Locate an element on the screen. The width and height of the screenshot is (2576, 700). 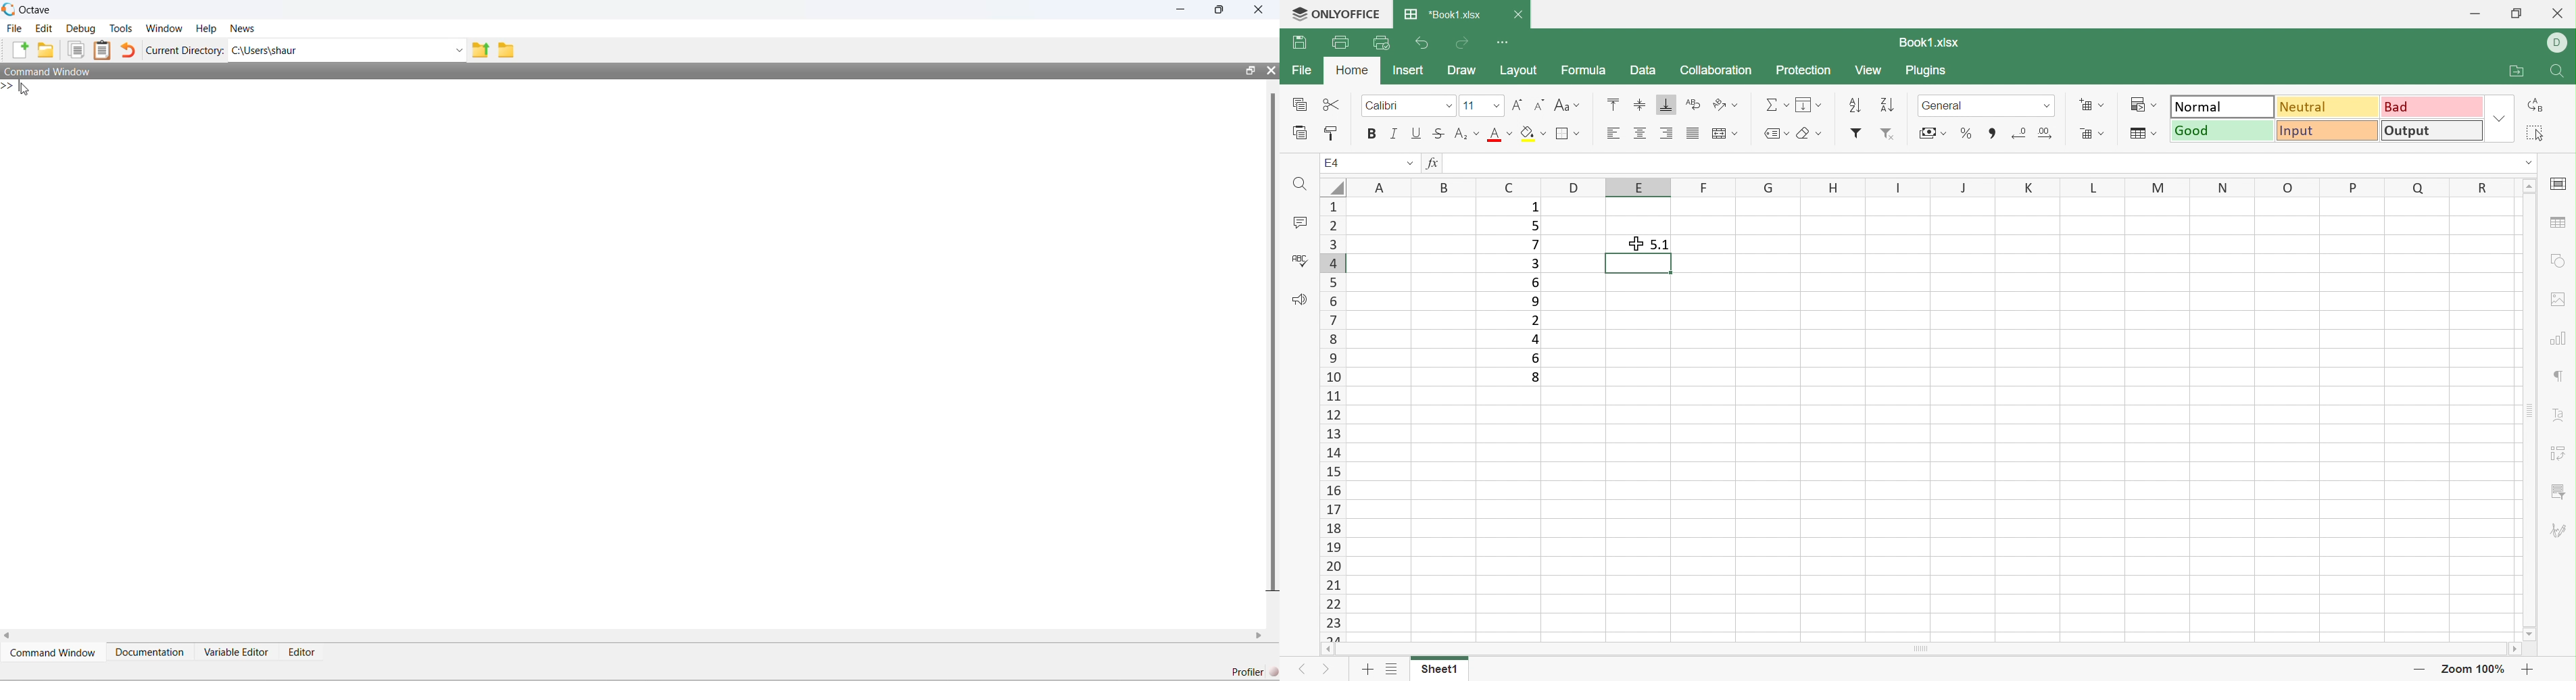
Edit is located at coordinates (43, 29).